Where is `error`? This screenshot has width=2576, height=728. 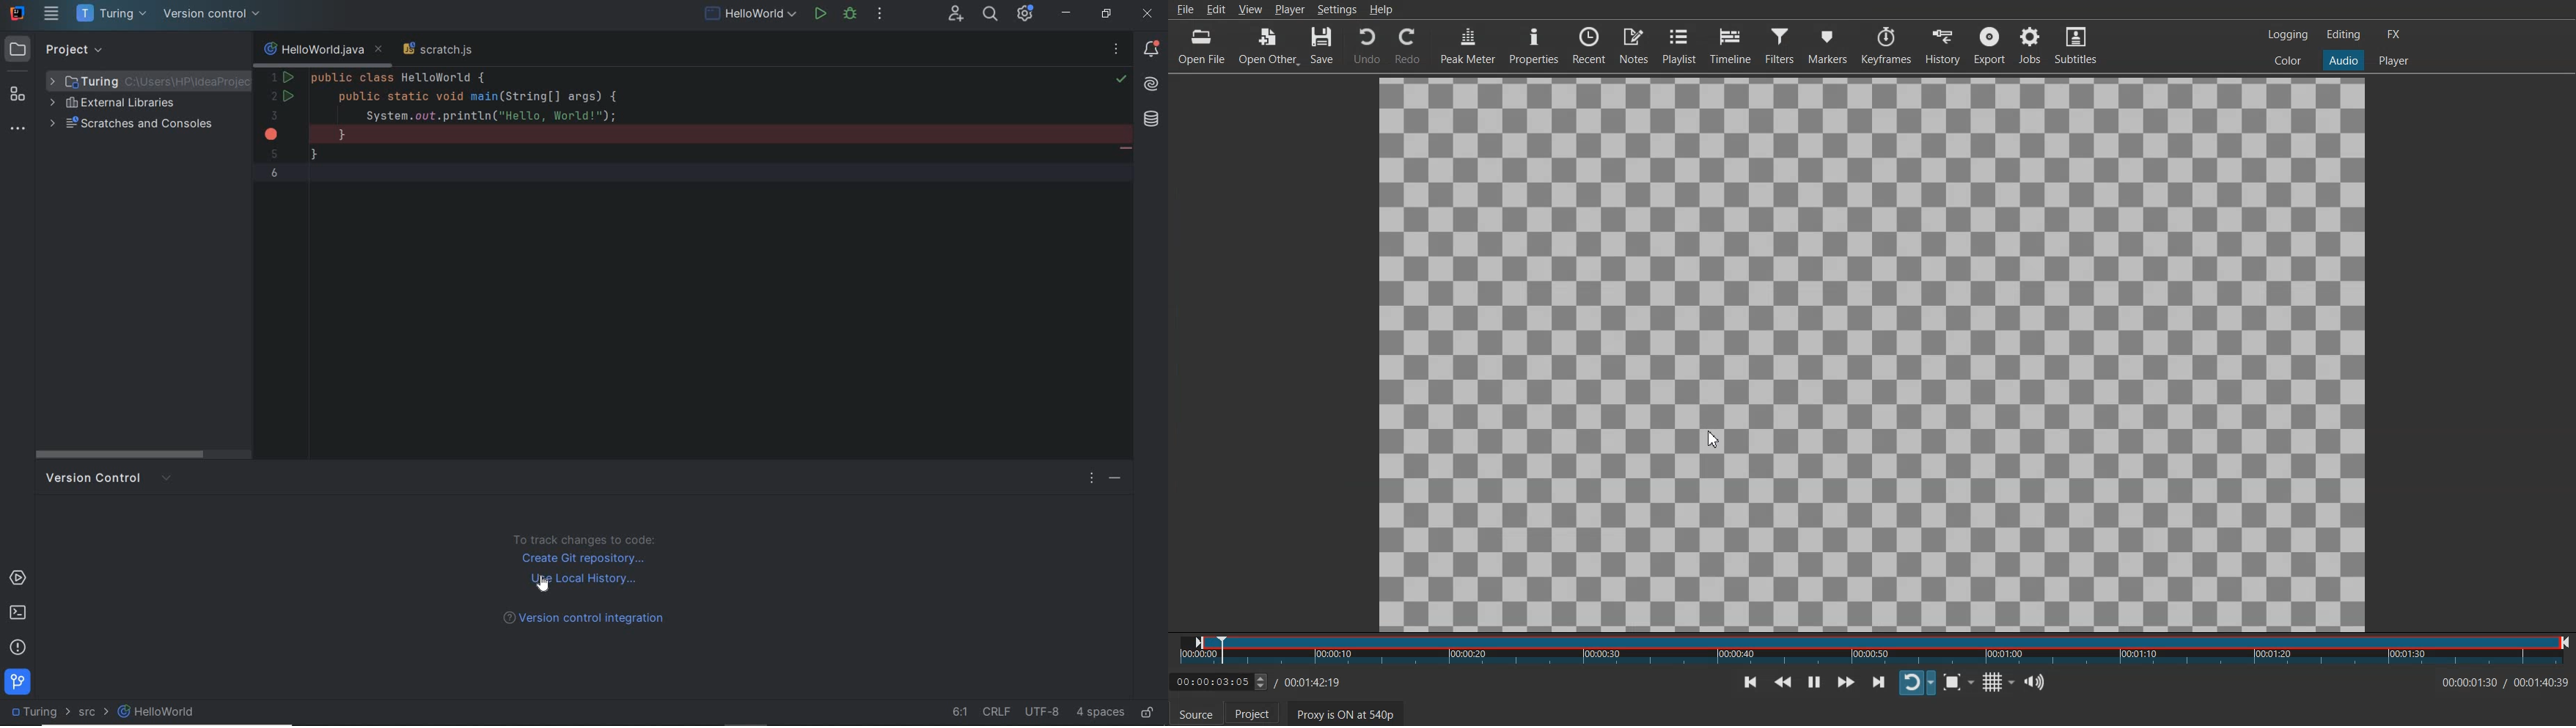
error is located at coordinates (271, 135).